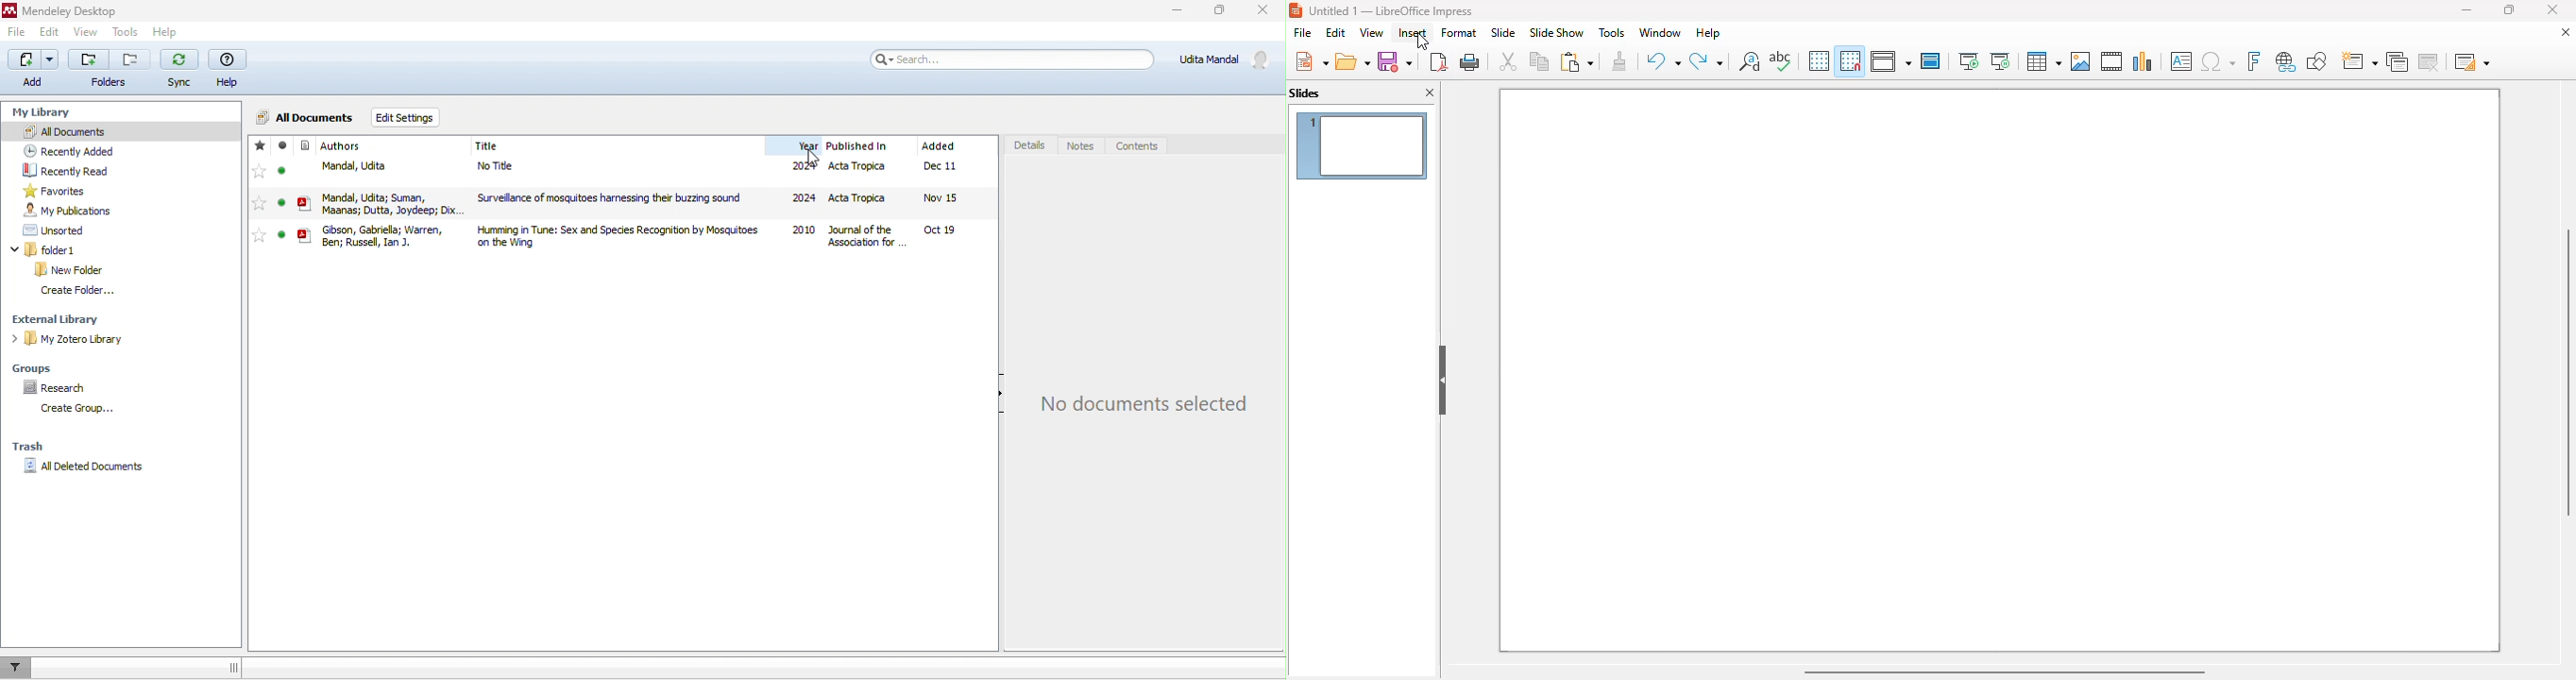  What do you see at coordinates (228, 69) in the screenshot?
I see `help` at bounding box center [228, 69].